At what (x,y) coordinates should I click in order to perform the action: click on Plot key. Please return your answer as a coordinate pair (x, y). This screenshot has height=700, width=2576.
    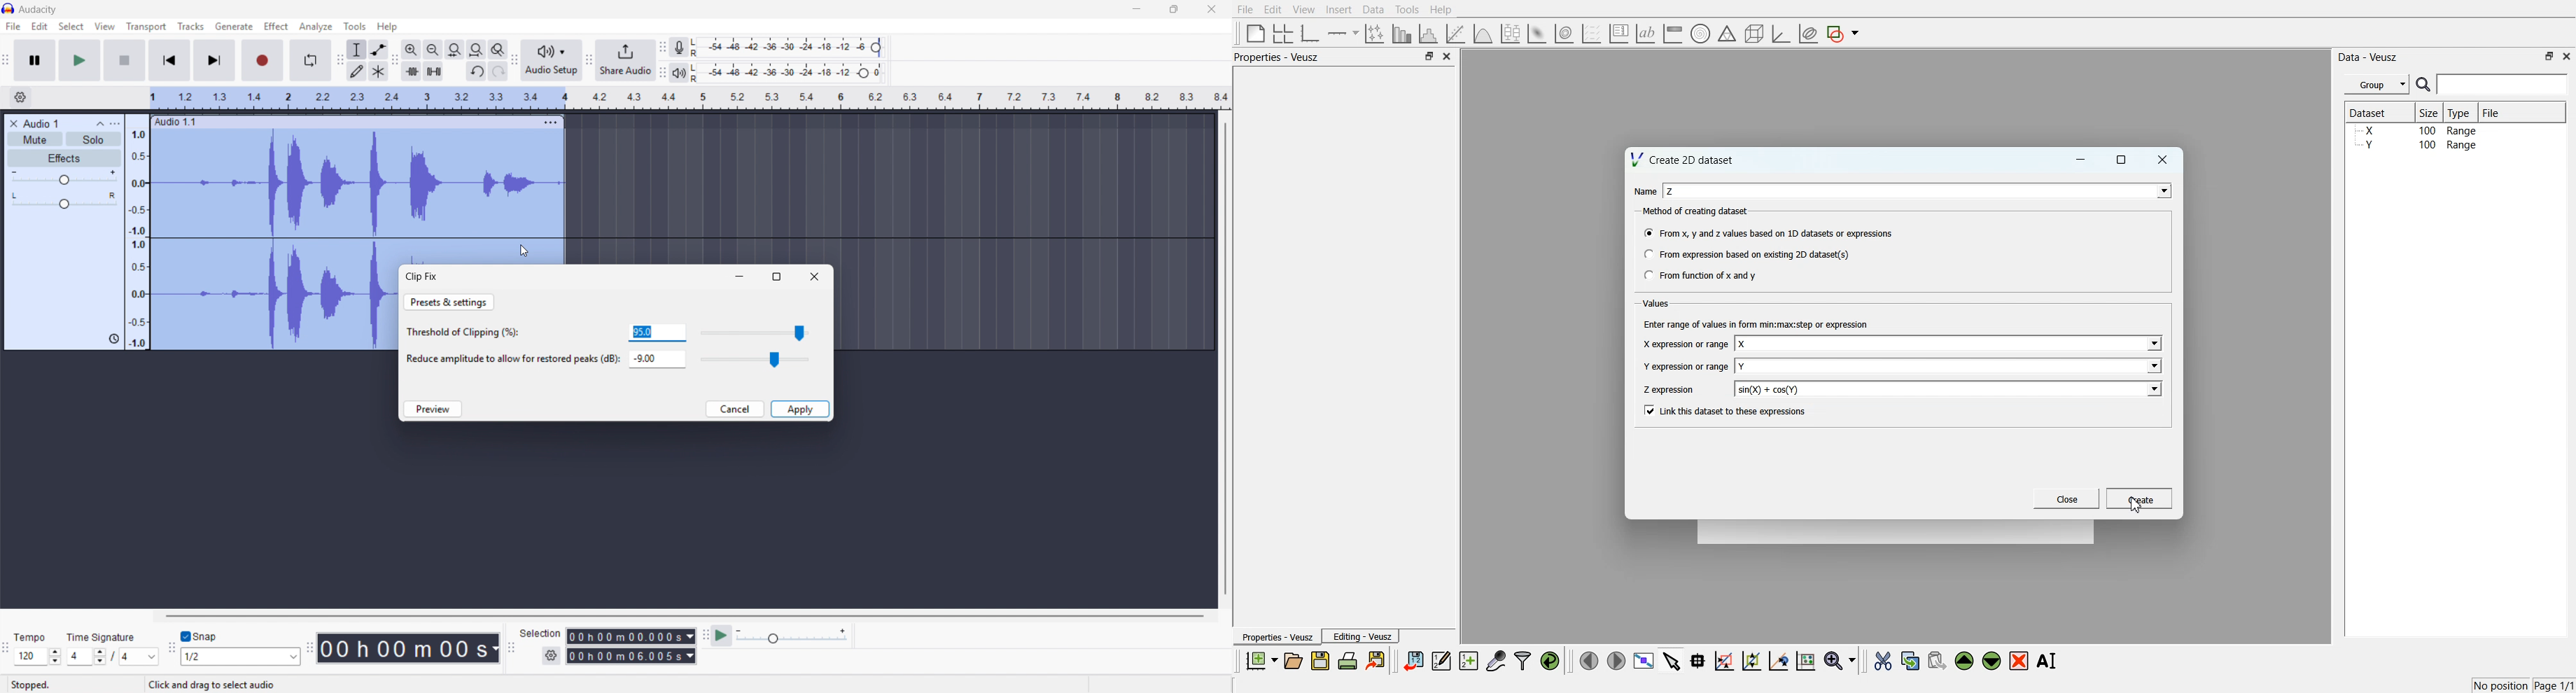
    Looking at the image, I should click on (1618, 34).